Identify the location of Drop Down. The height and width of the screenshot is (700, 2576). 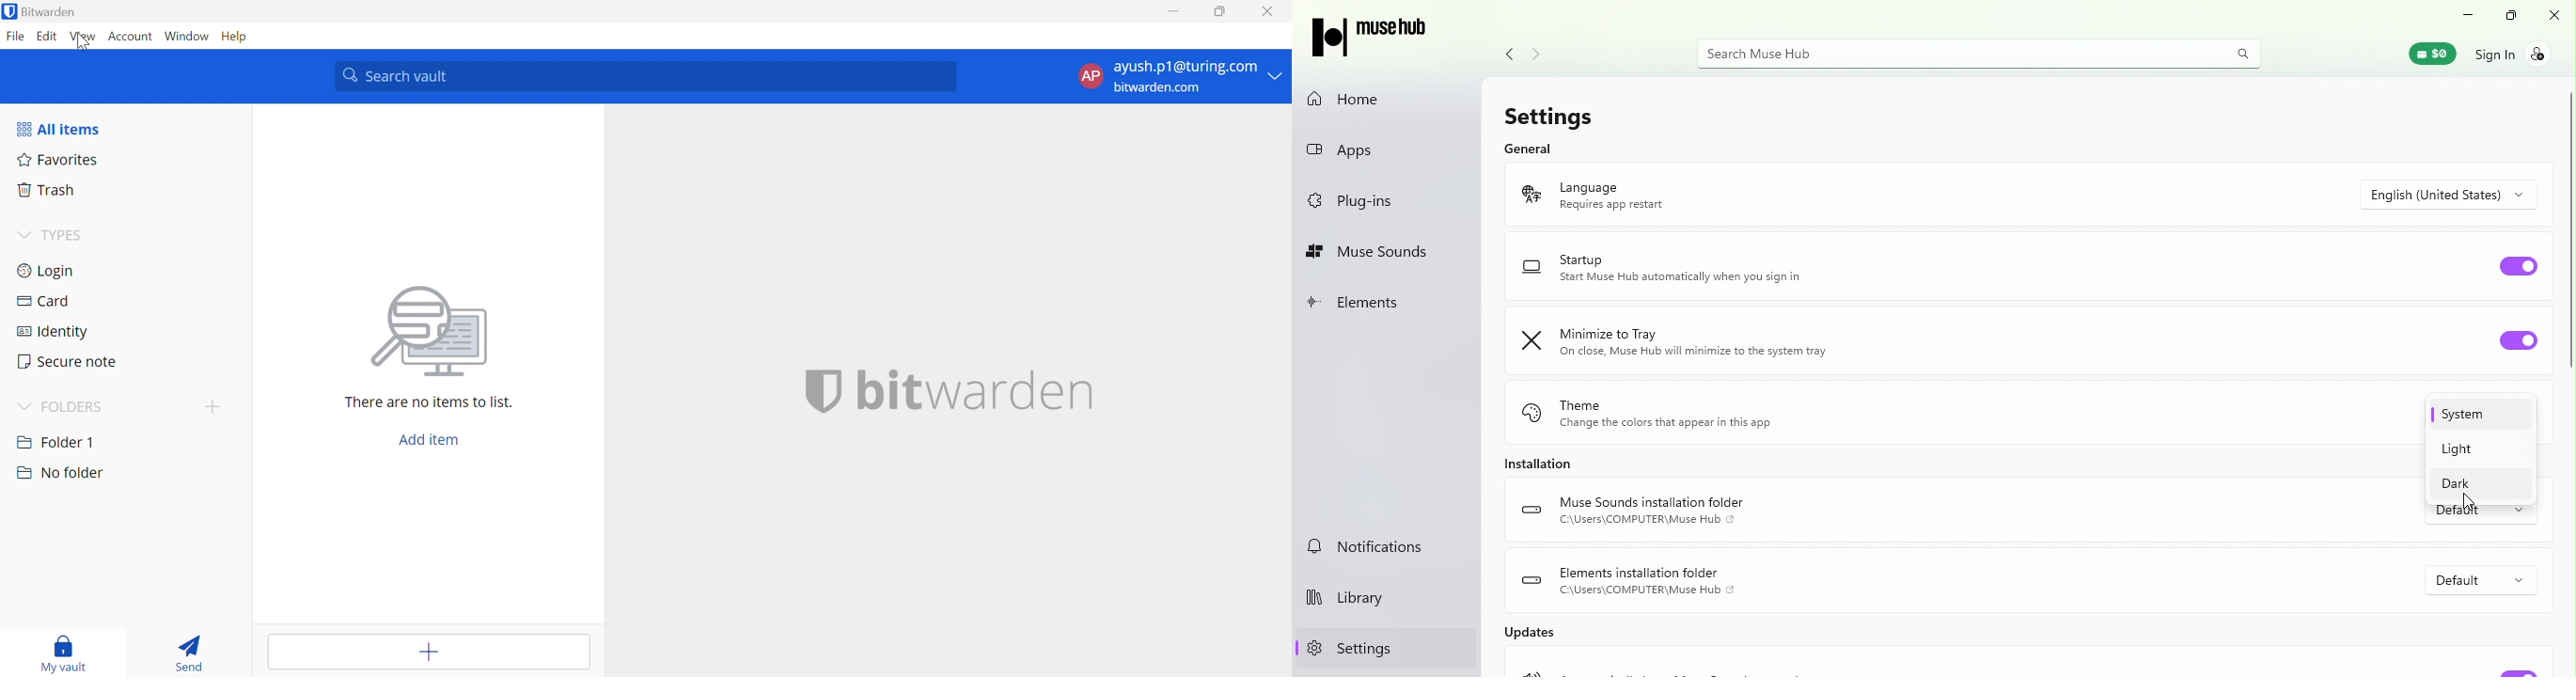
(24, 233).